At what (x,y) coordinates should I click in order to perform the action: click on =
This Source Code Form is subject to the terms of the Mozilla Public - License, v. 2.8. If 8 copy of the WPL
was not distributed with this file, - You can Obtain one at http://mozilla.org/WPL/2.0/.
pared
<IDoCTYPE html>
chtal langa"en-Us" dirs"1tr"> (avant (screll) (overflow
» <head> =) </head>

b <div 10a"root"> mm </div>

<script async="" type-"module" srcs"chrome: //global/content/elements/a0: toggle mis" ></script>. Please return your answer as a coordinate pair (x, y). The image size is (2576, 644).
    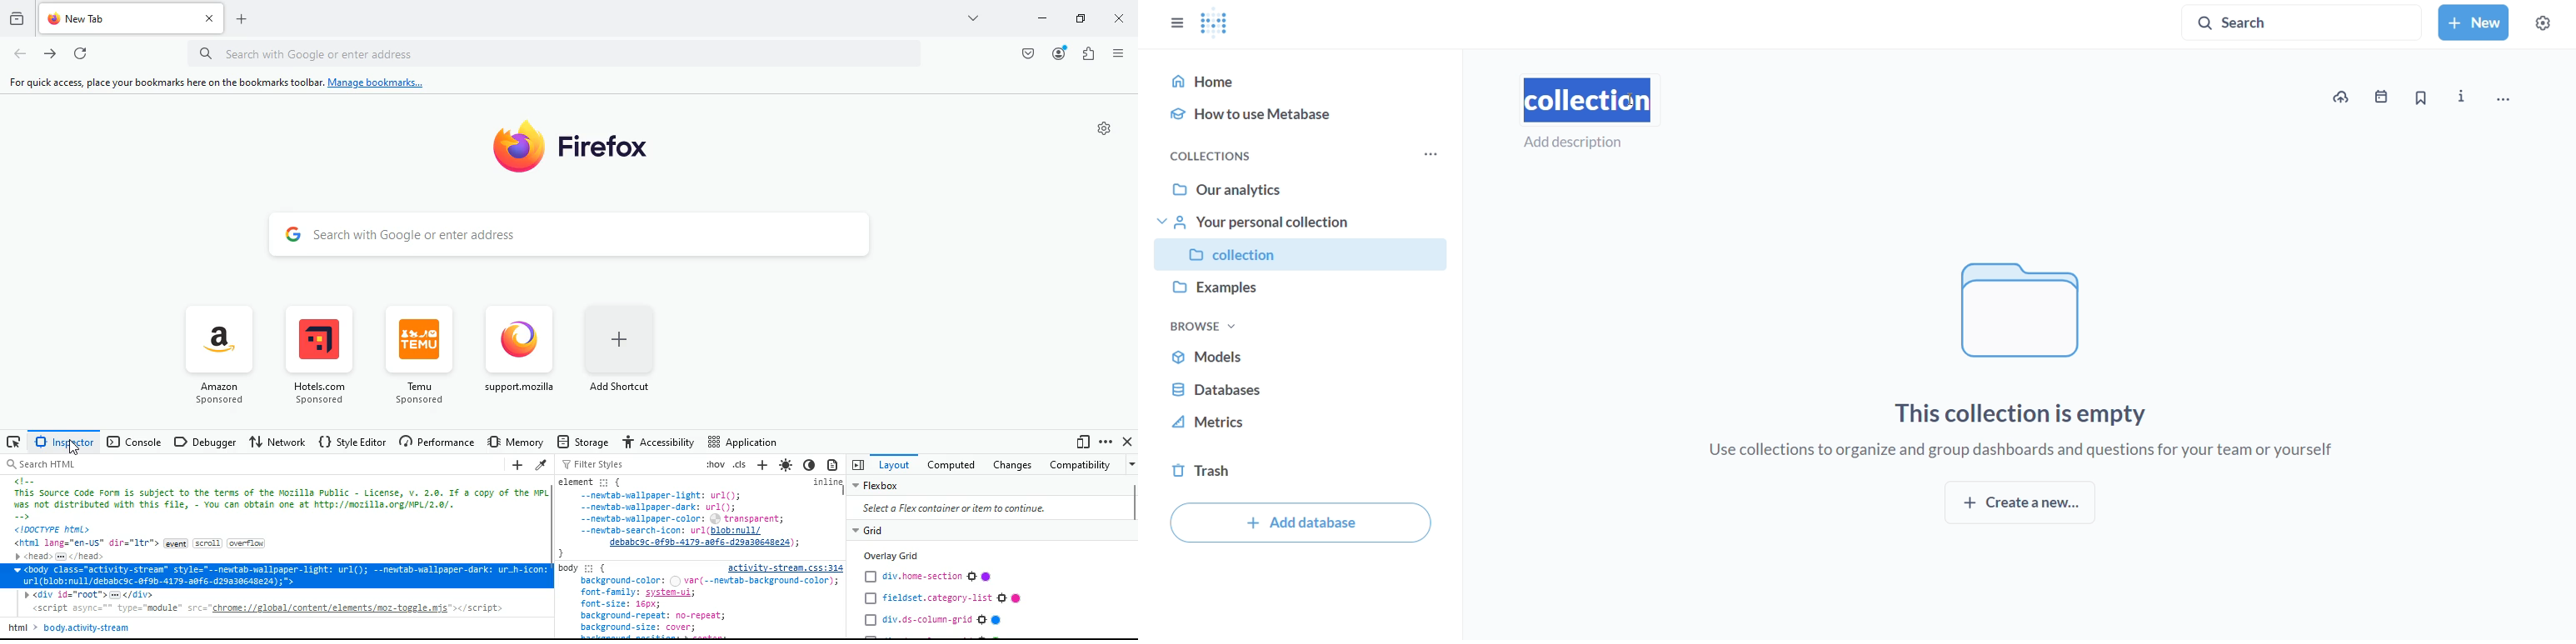
    Looking at the image, I should click on (275, 546).